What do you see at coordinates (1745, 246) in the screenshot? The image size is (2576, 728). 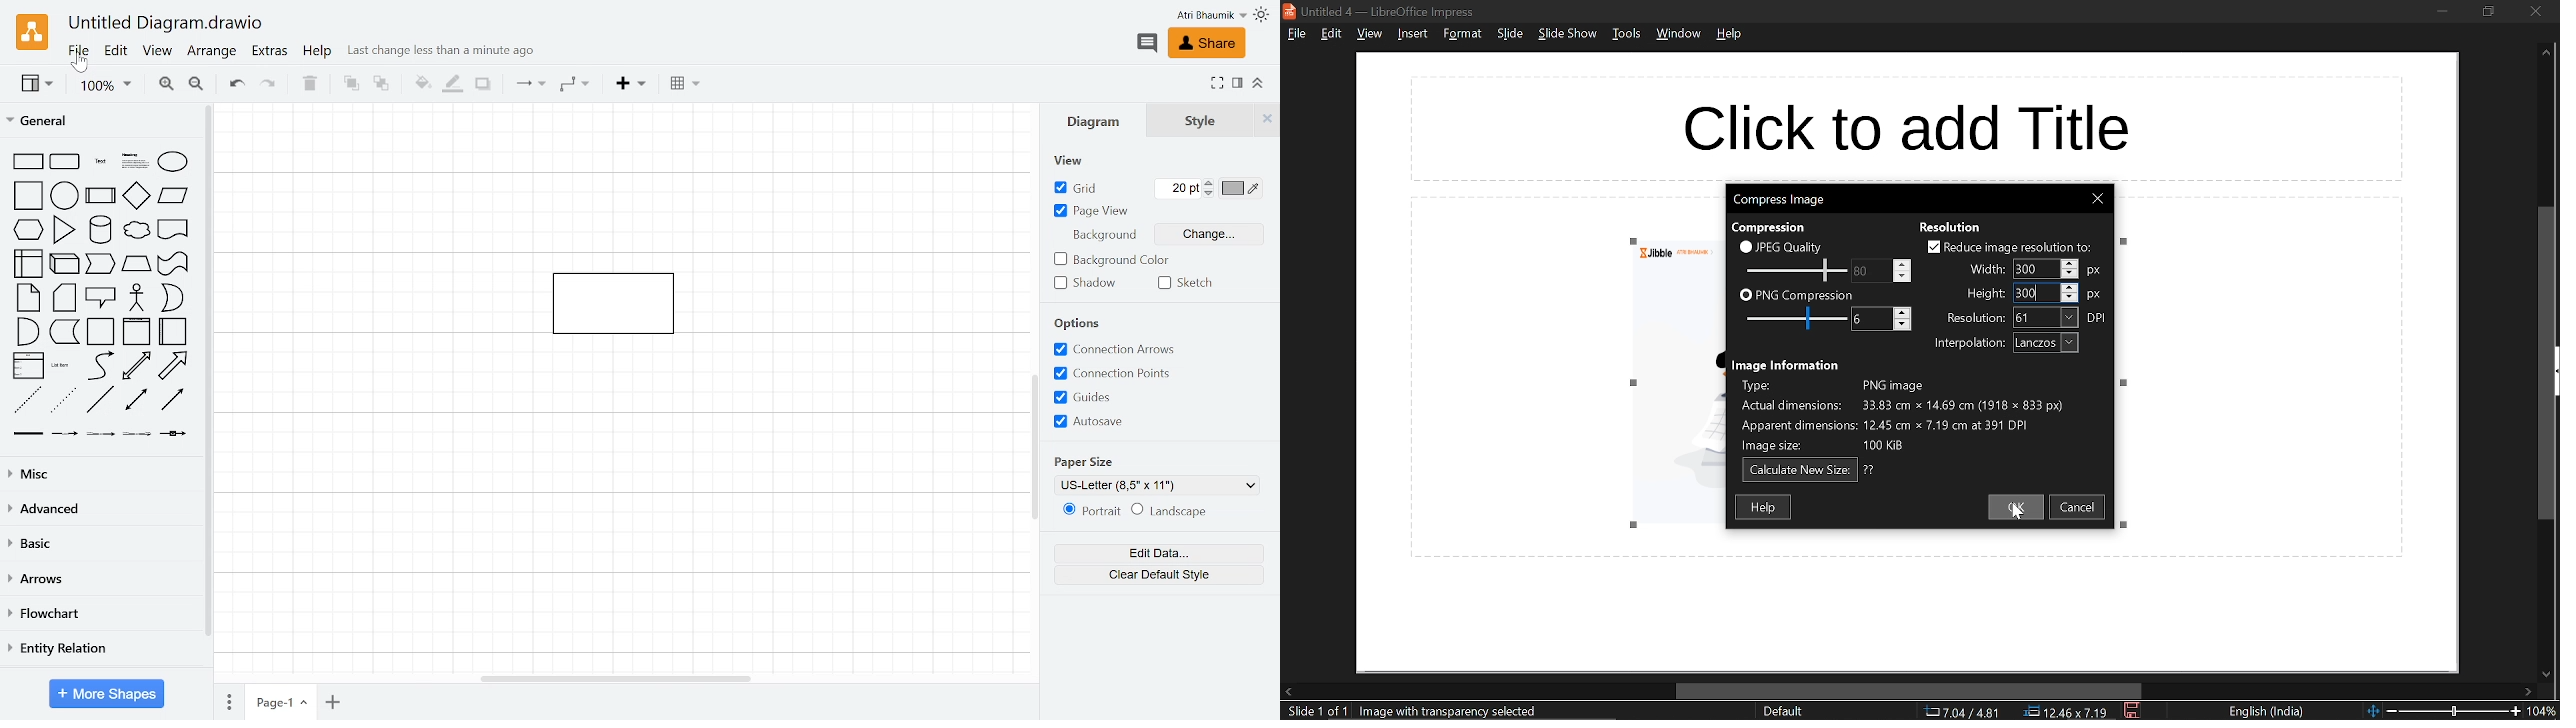 I see `checkbox` at bounding box center [1745, 246].